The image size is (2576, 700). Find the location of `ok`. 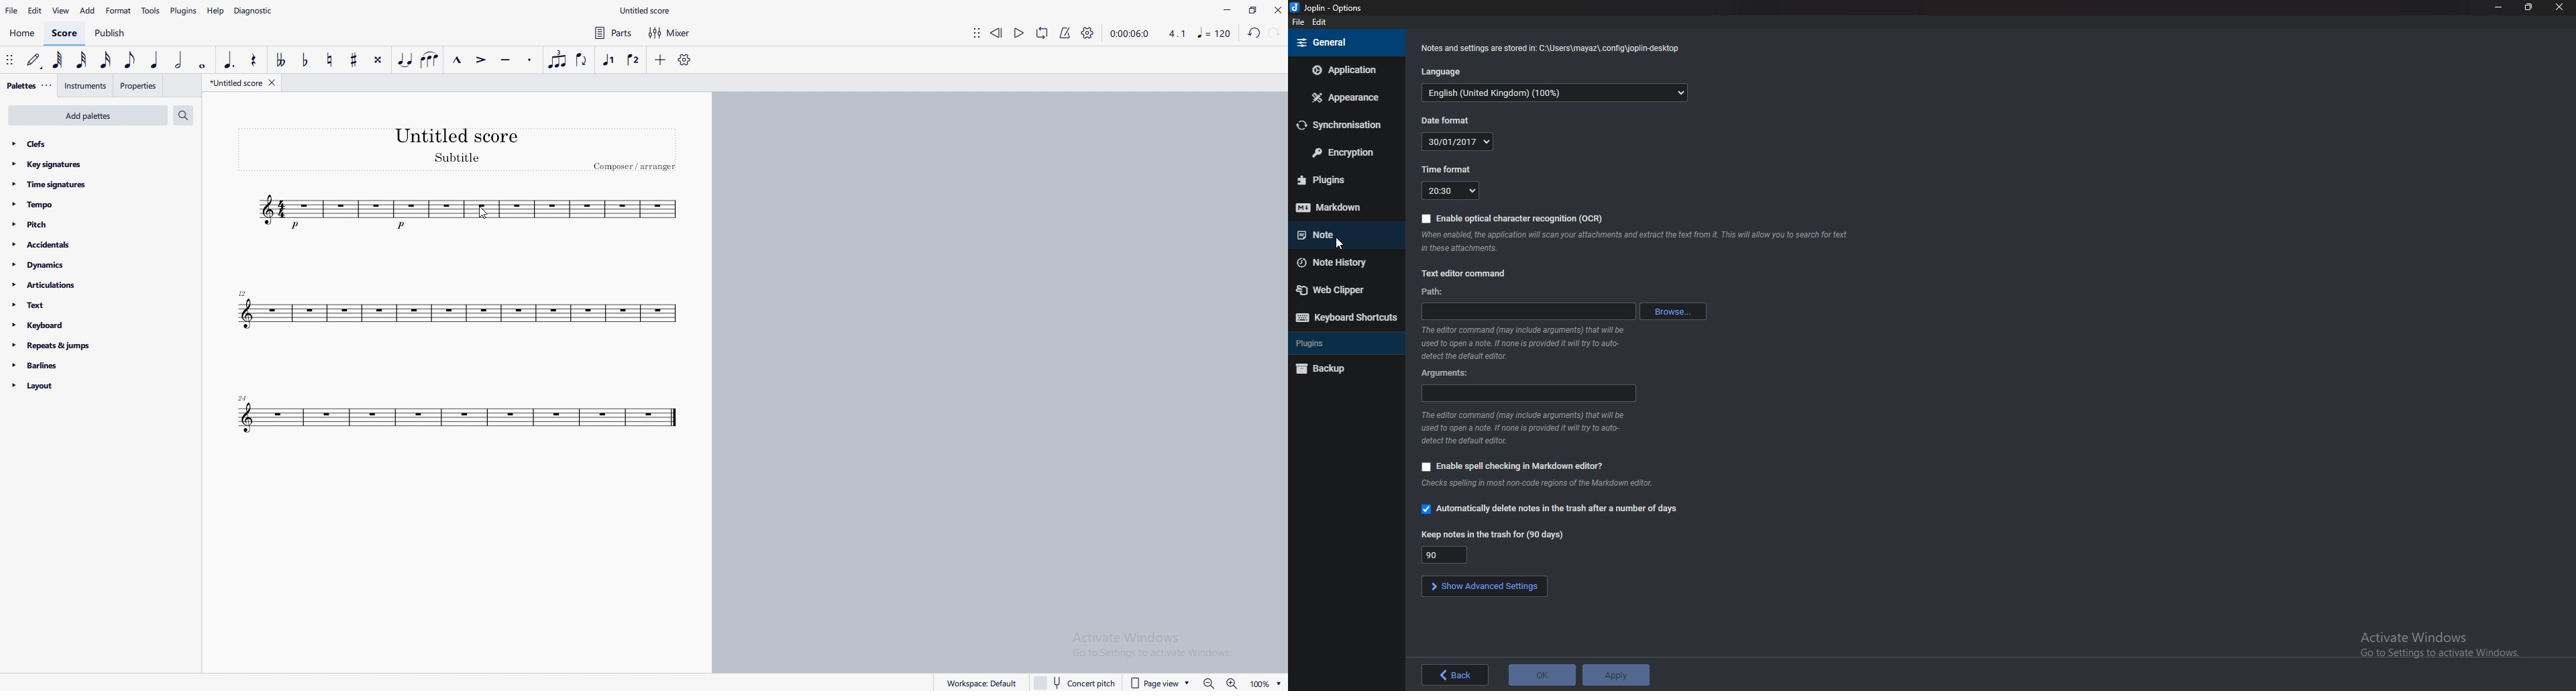

ok is located at coordinates (1544, 676).